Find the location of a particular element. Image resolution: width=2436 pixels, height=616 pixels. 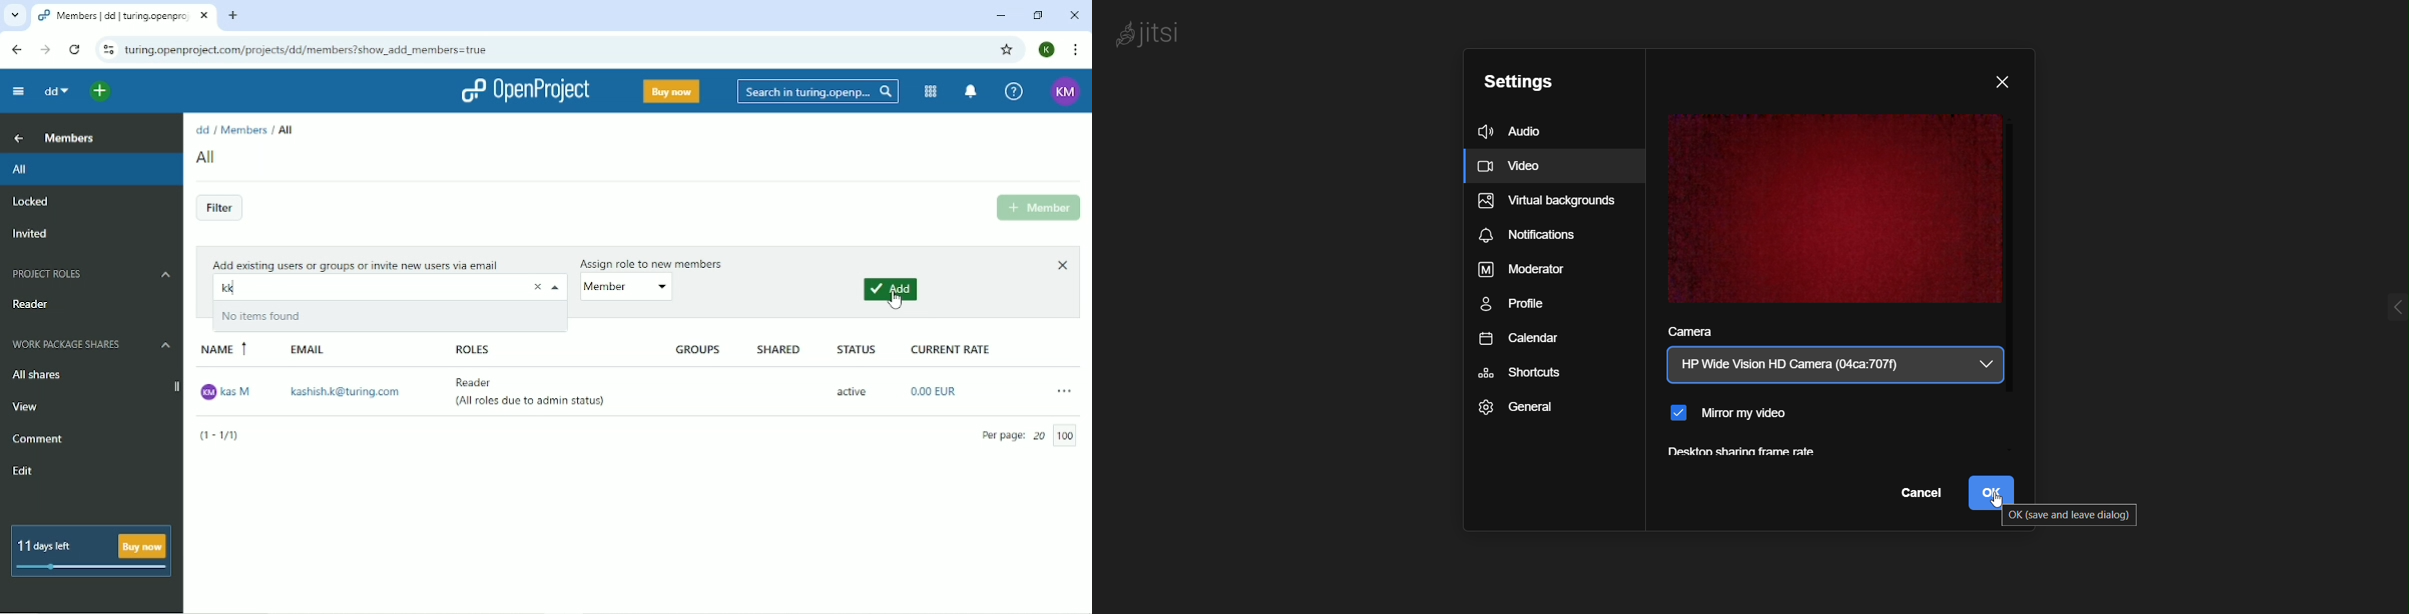

Current tab is located at coordinates (123, 15).